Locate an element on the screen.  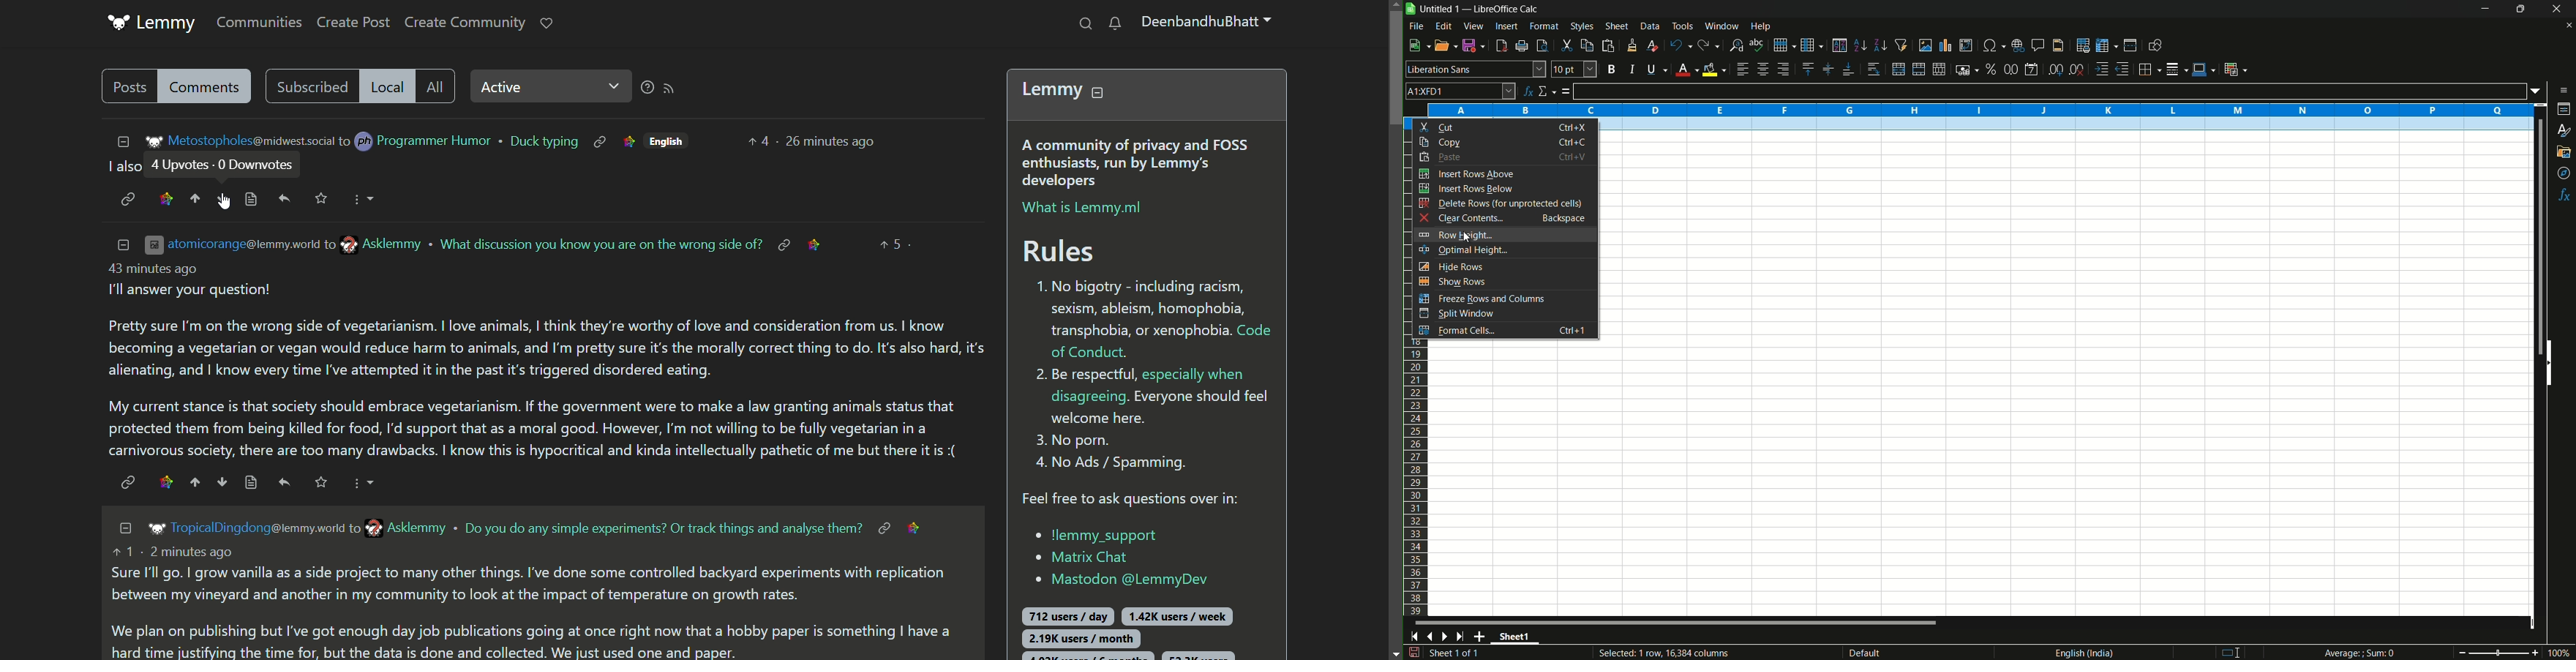
underline is located at coordinates (1654, 70).